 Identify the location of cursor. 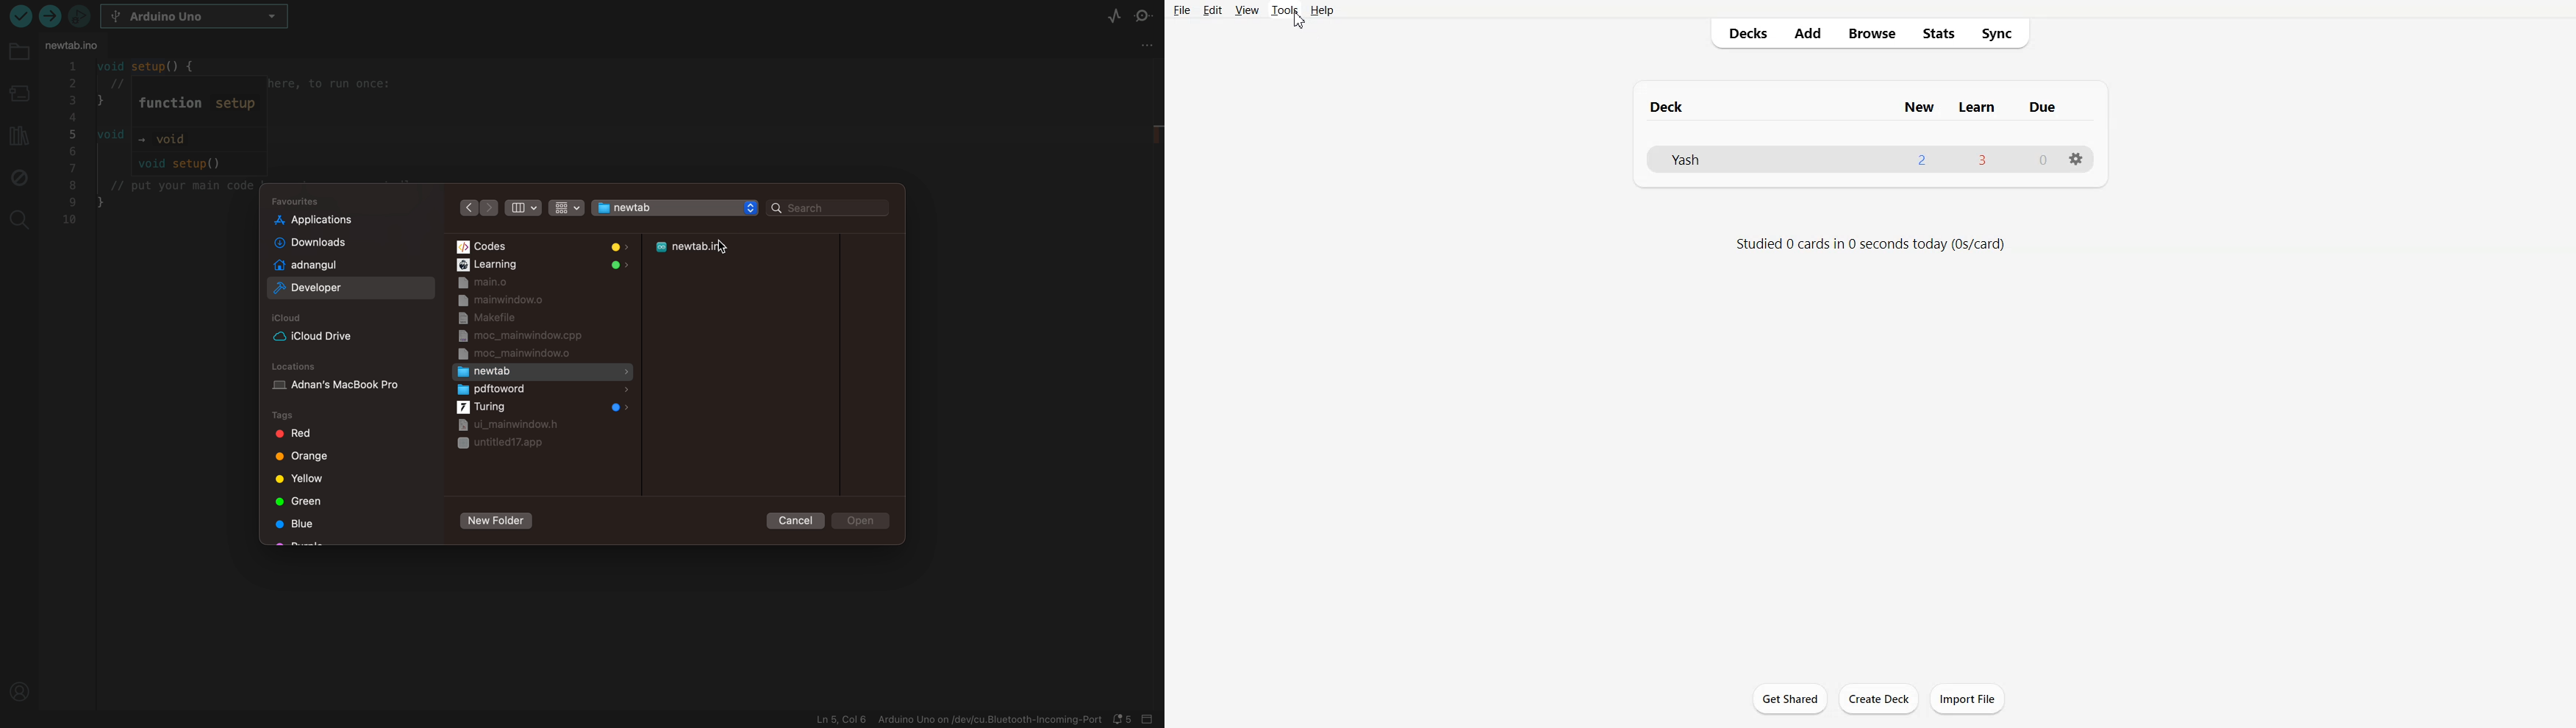
(1300, 21).